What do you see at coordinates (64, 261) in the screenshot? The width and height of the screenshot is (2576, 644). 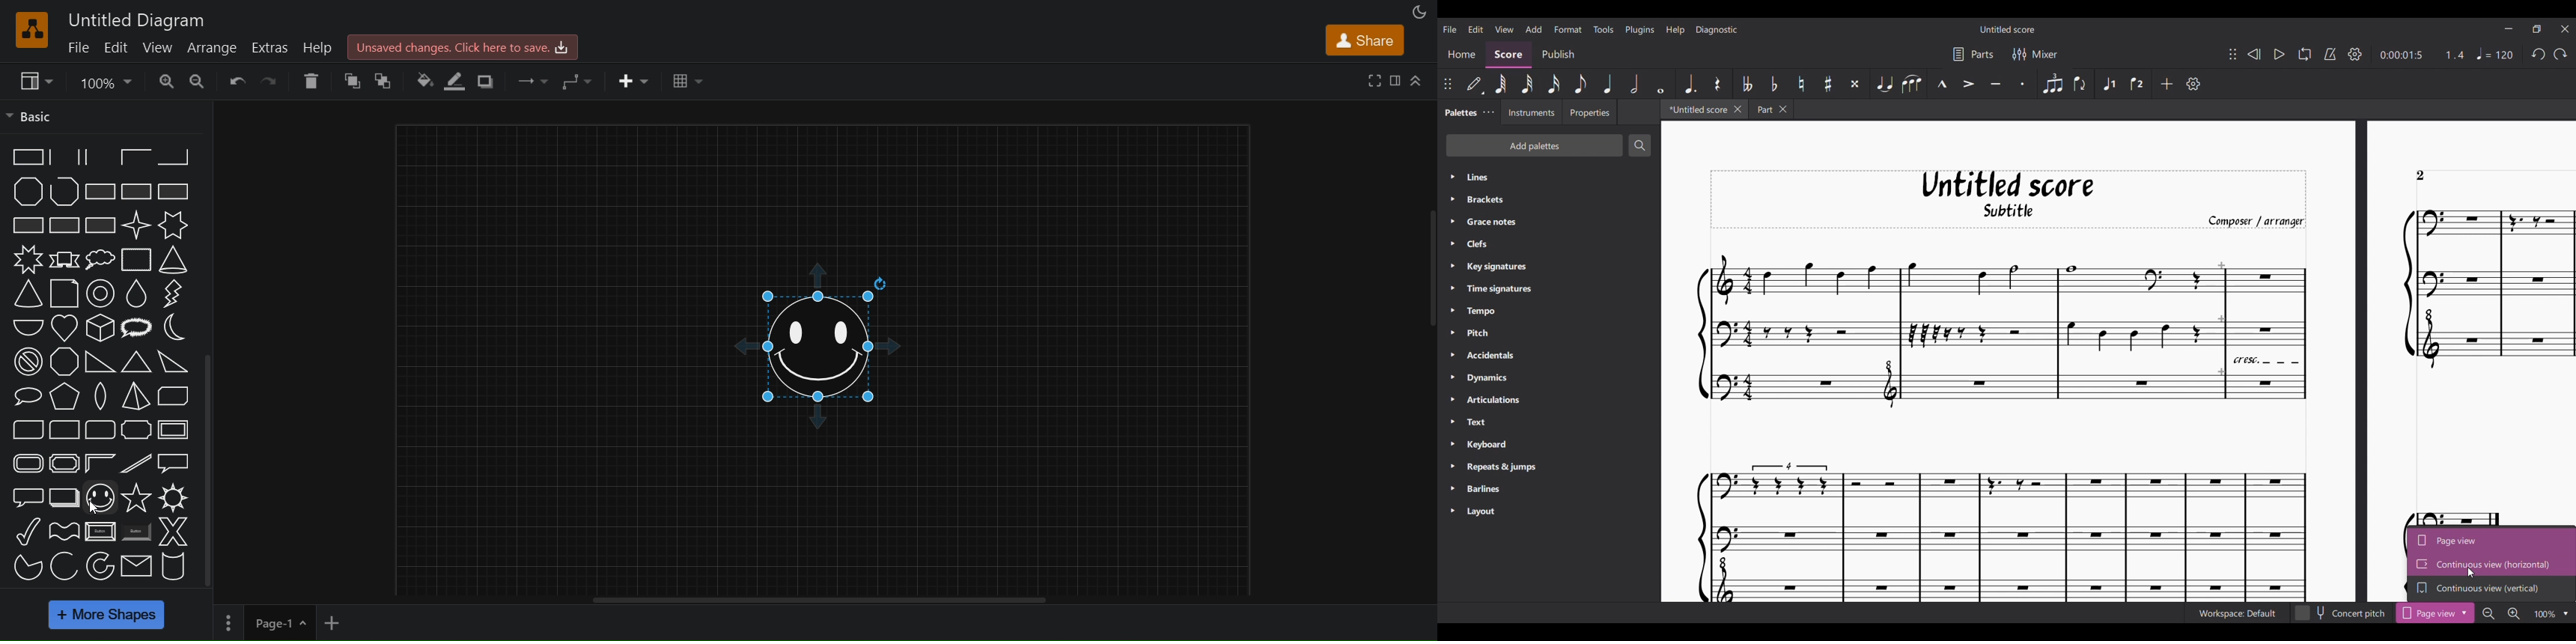 I see `banner` at bounding box center [64, 261].